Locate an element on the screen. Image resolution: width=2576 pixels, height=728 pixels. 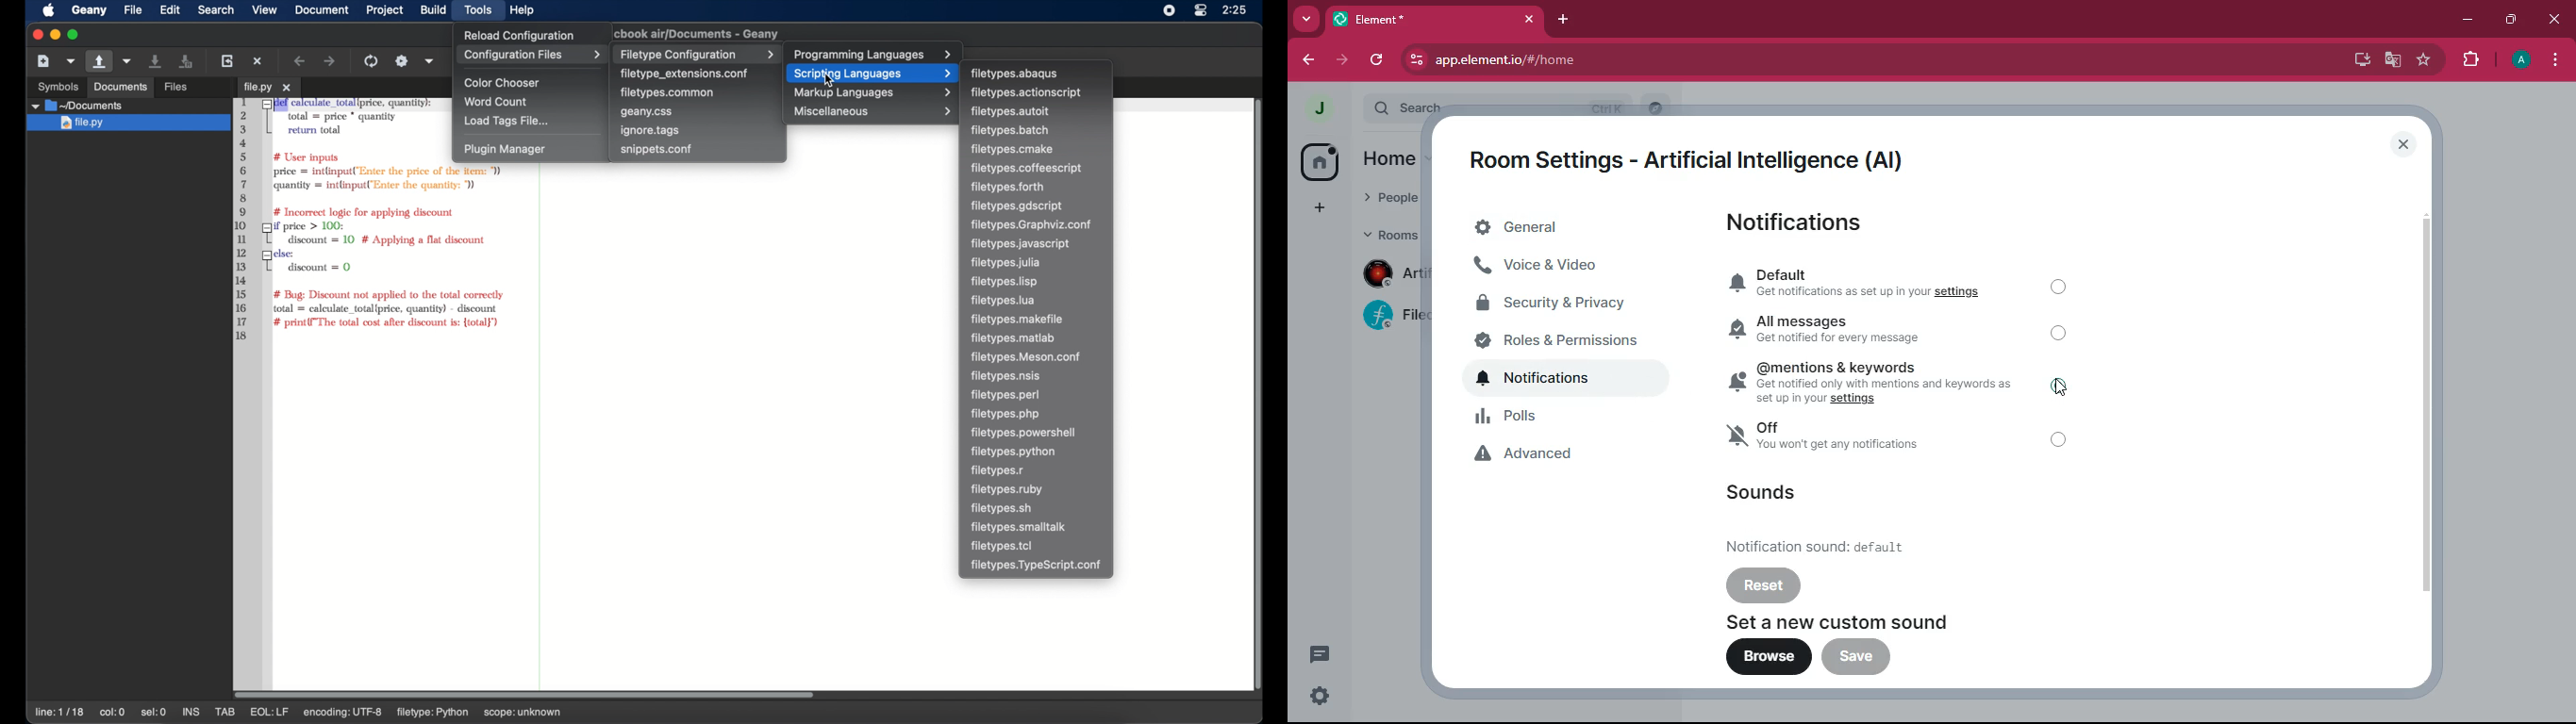
general is located at coordinates (1559, 229).